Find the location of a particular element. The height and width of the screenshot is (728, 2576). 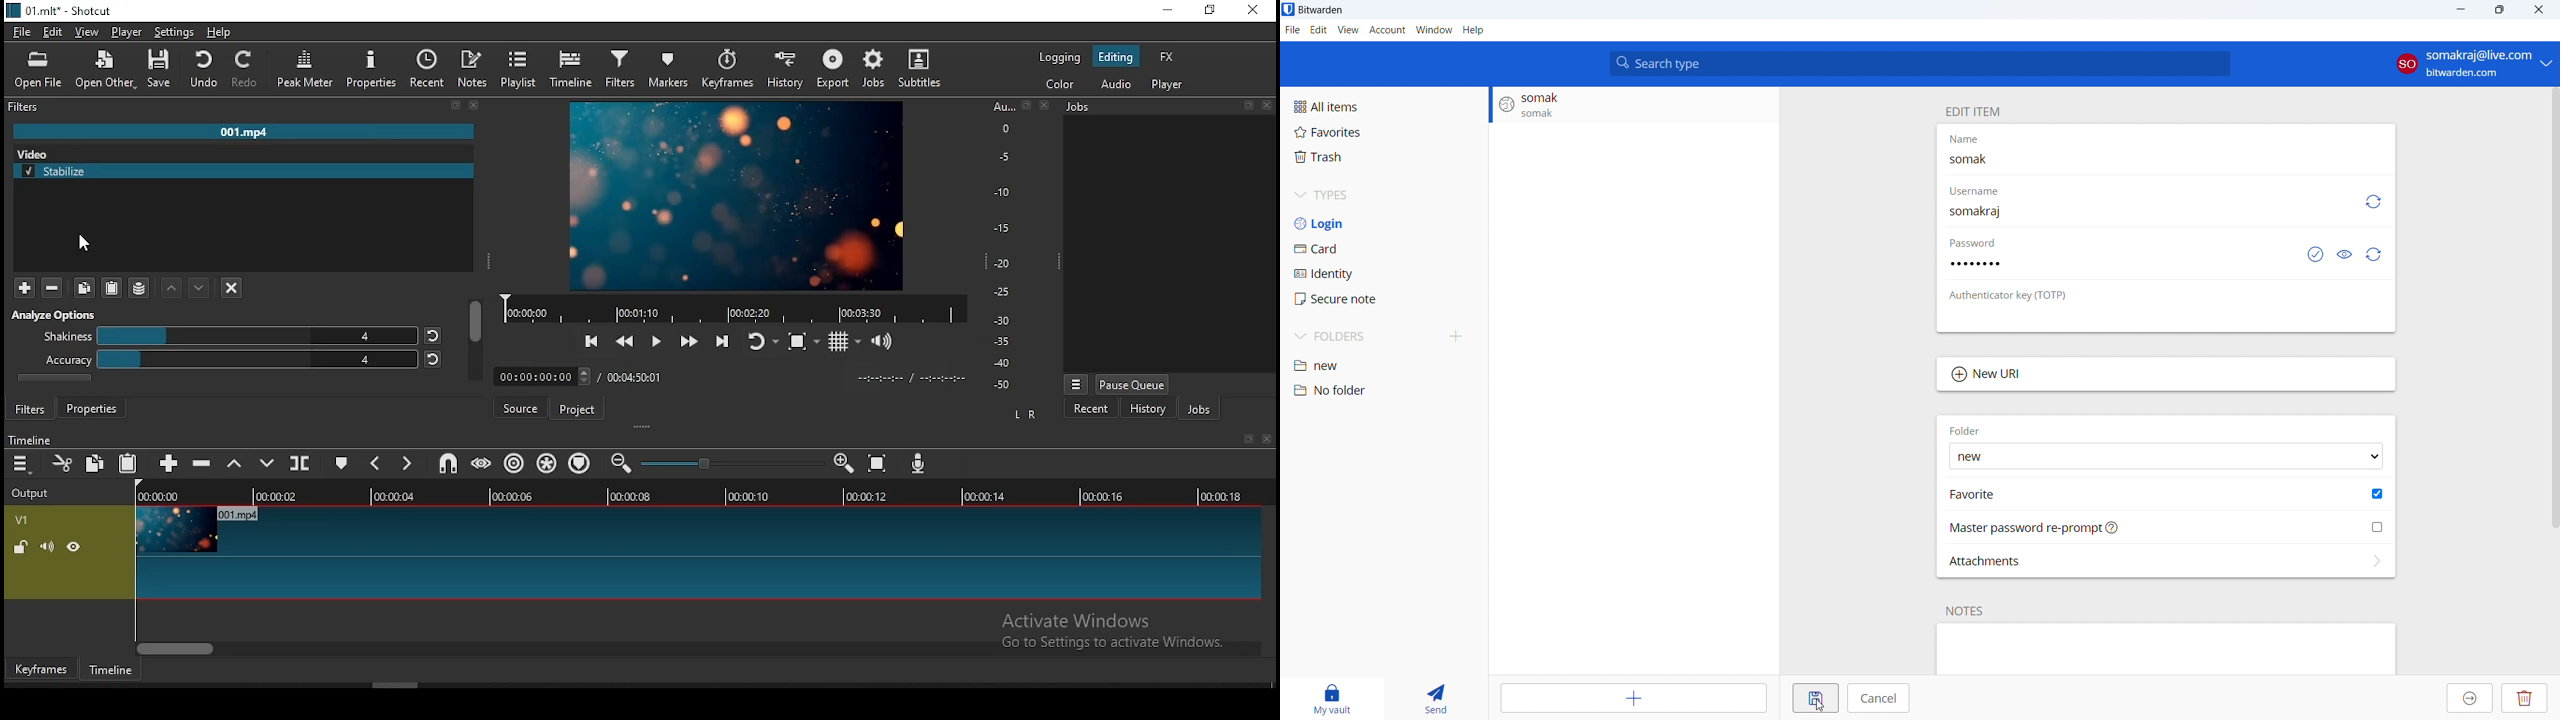

recent is located at coordinates (1085, 410).